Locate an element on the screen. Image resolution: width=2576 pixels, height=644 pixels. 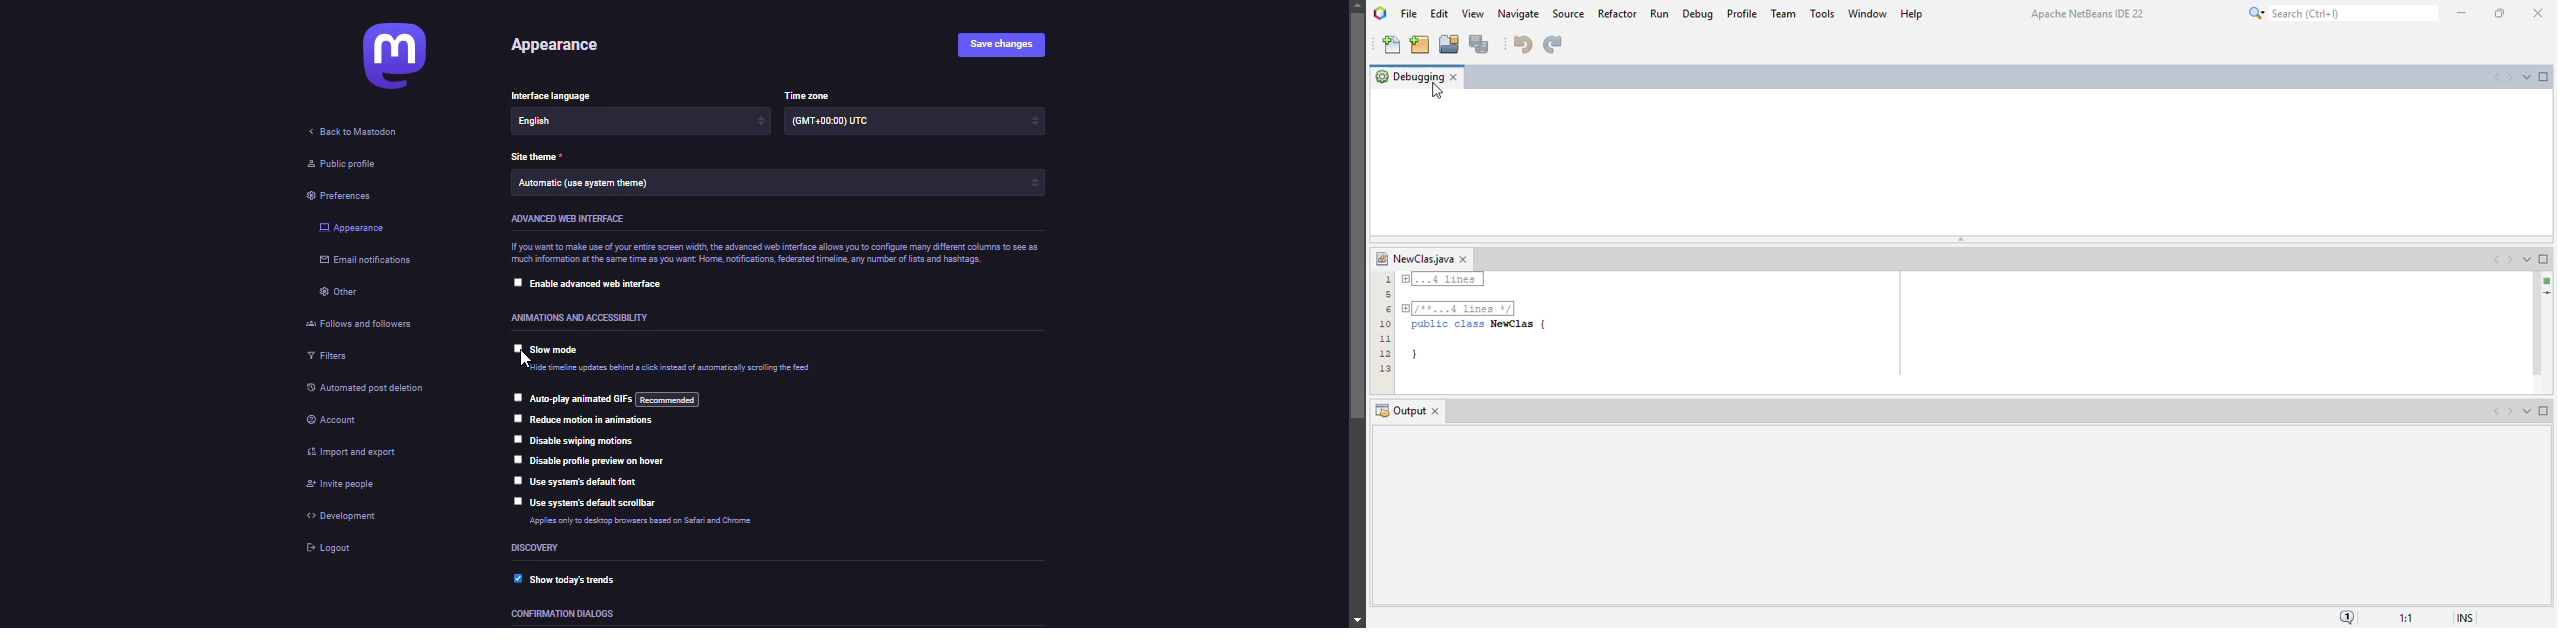
click to select is located at coordinates (516, 439).